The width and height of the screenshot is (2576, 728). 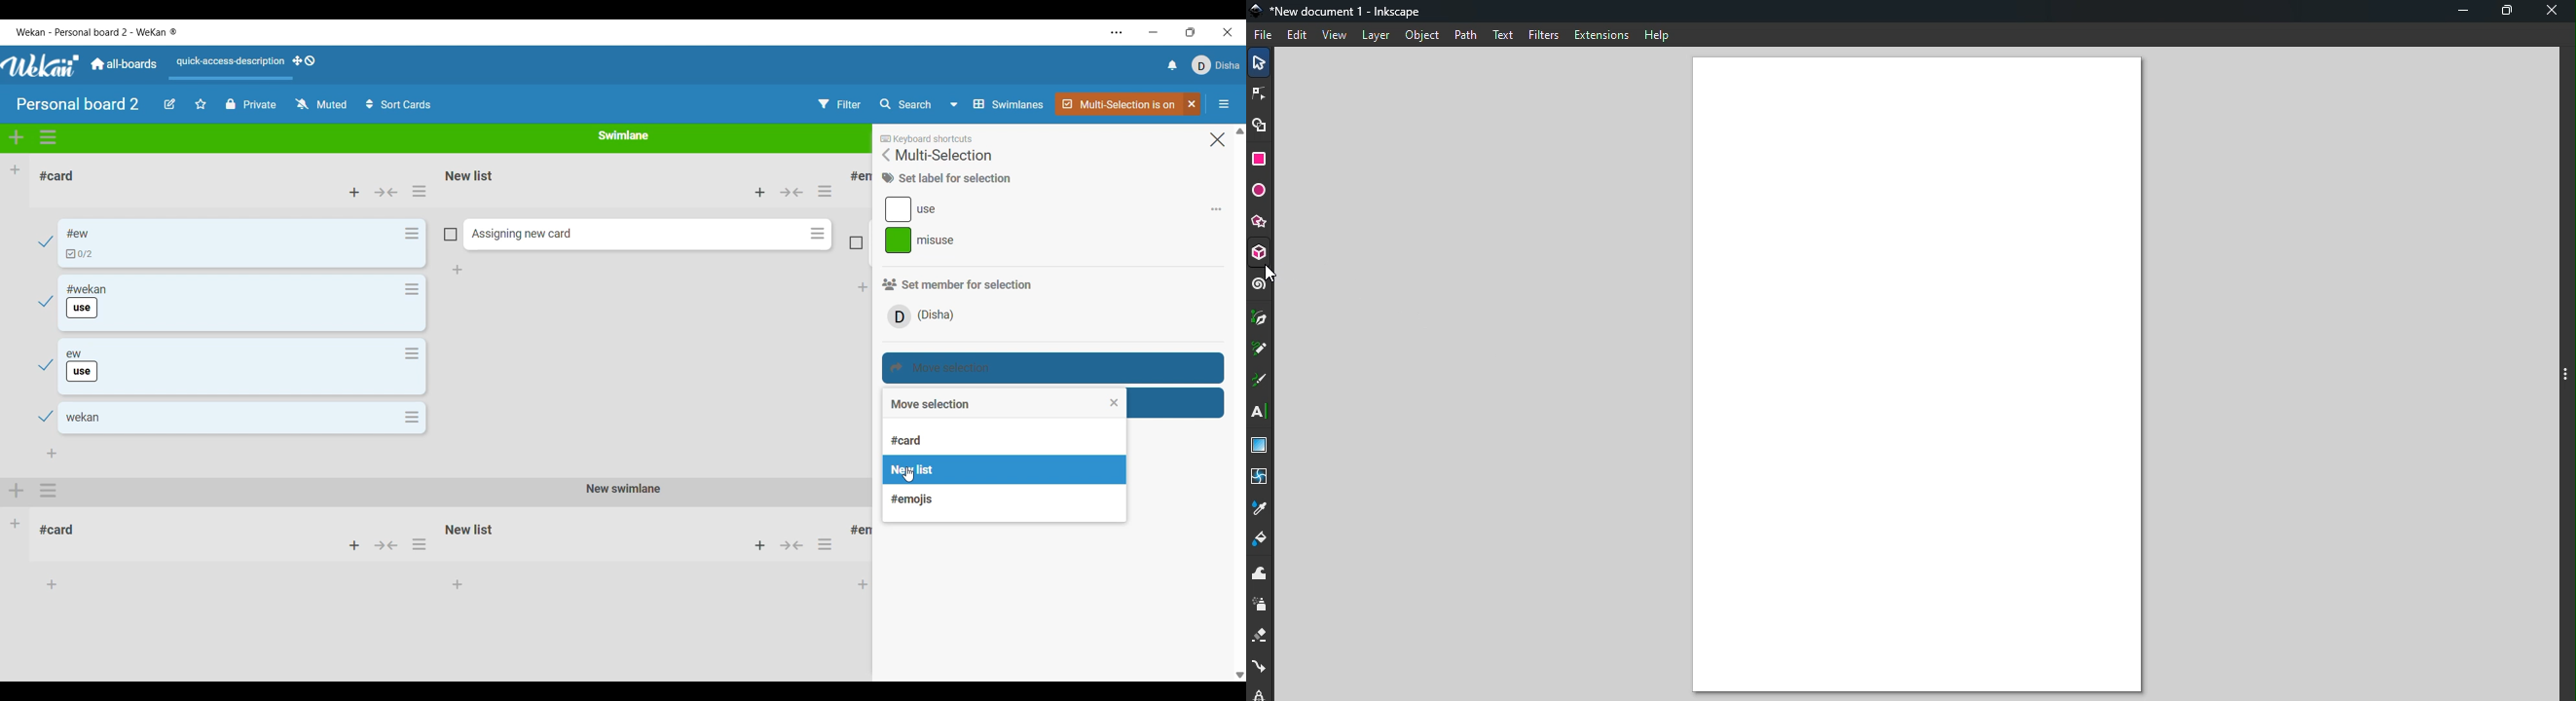 I want to click on Edit board, so click(x=169, y=105).